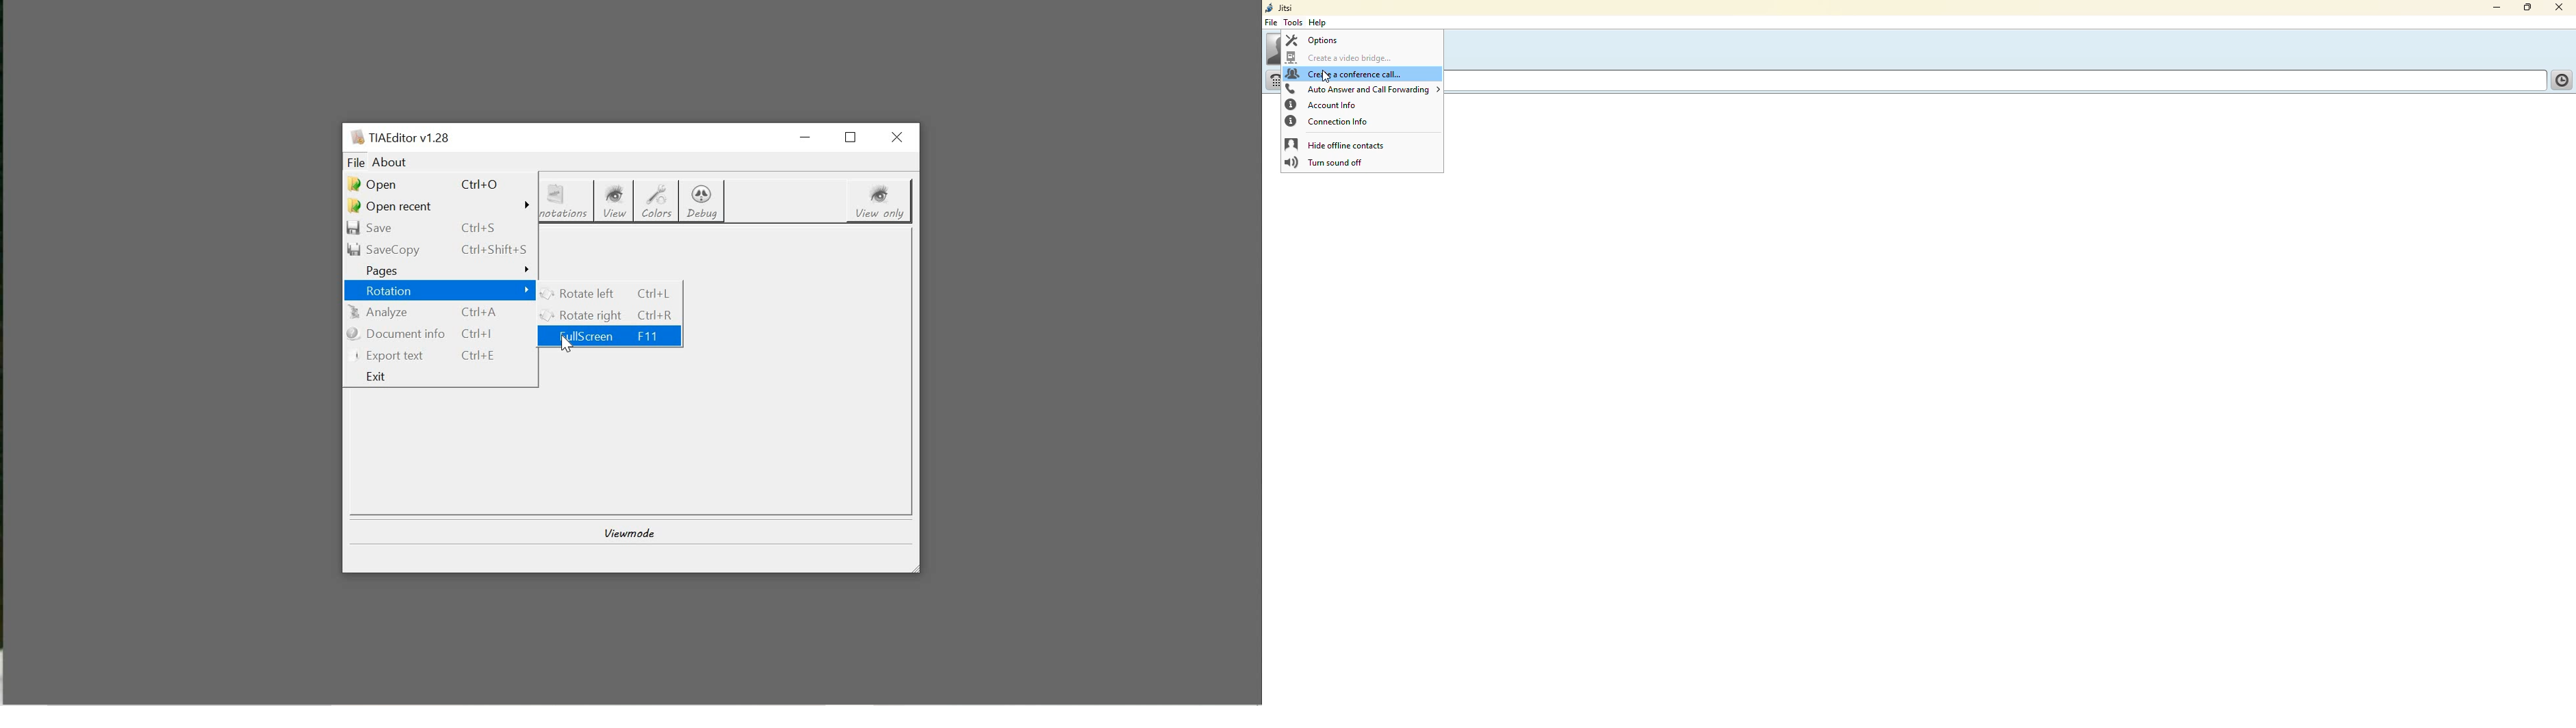 This screenshot has width=2576, height=728. Describe the element at coordinates (1322, 21) in the screenshot. I see `help` at that location.